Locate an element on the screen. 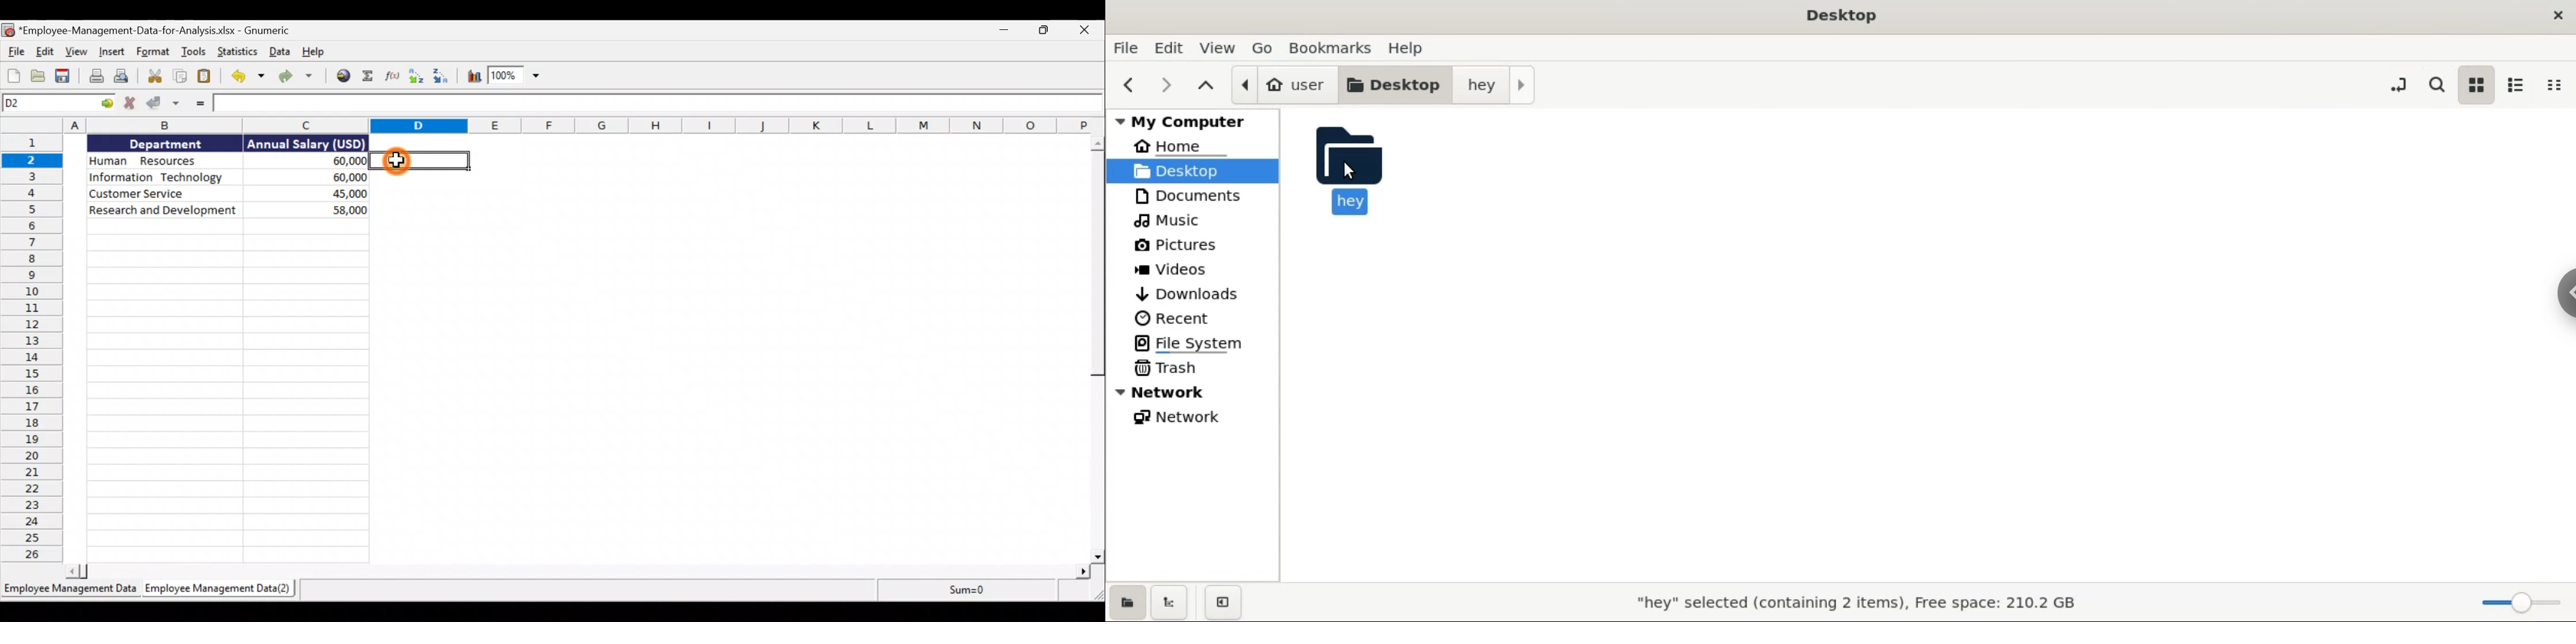 This screenshot has height=644, width=2576. Cut the selection is located at coordinates (154, 76).